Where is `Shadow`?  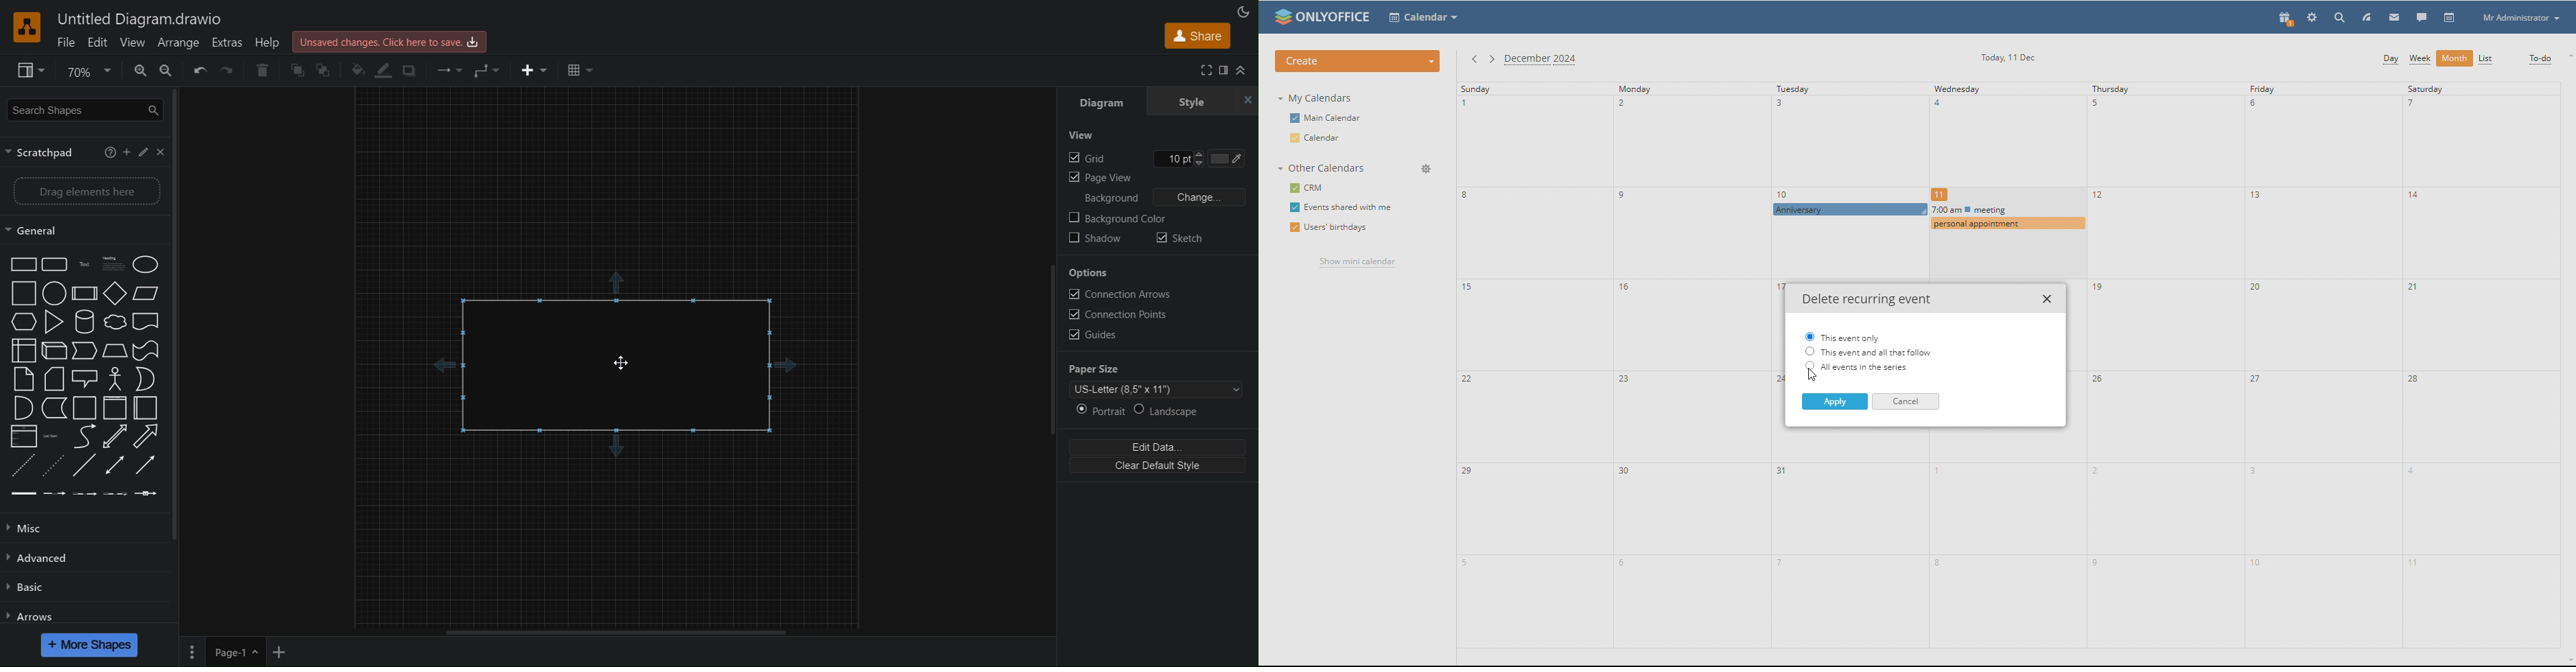 Shadow is located at coordinates (408, 70).